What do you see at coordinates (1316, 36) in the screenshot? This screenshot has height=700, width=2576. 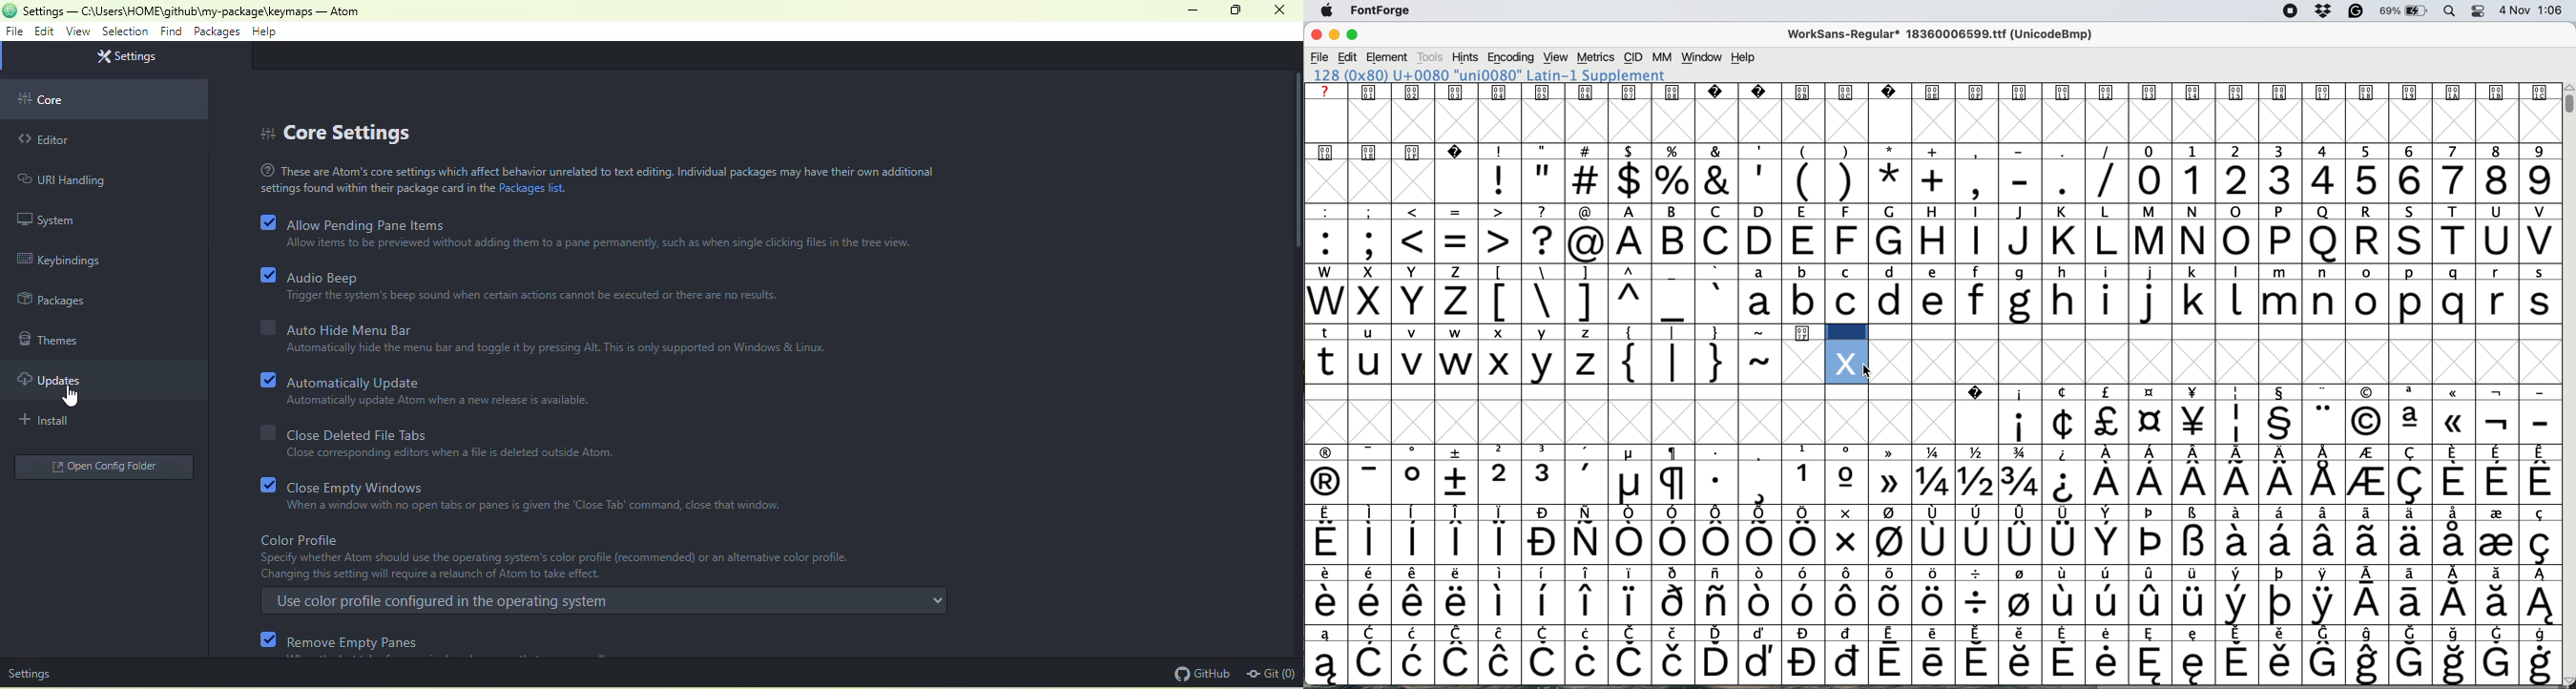 I see `close` at bounding box center [1316, 36].